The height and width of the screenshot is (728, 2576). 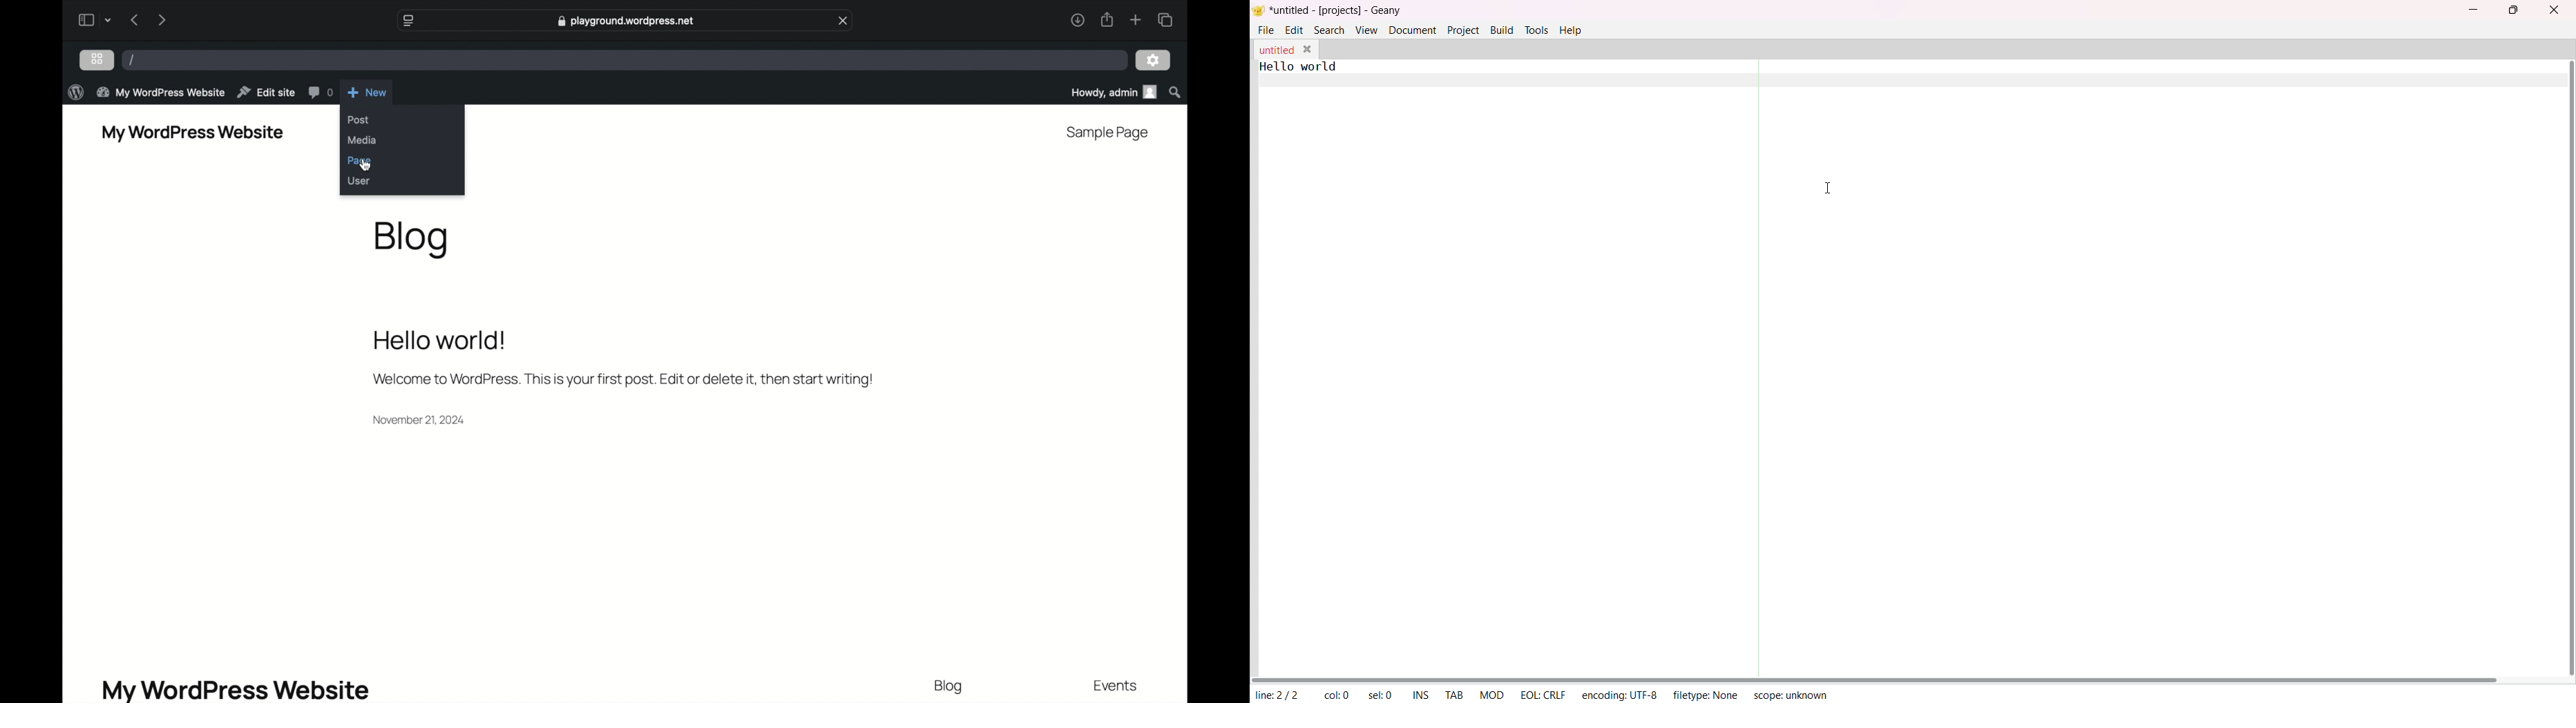 I want to click on cursor, so click(x=365, y=165).